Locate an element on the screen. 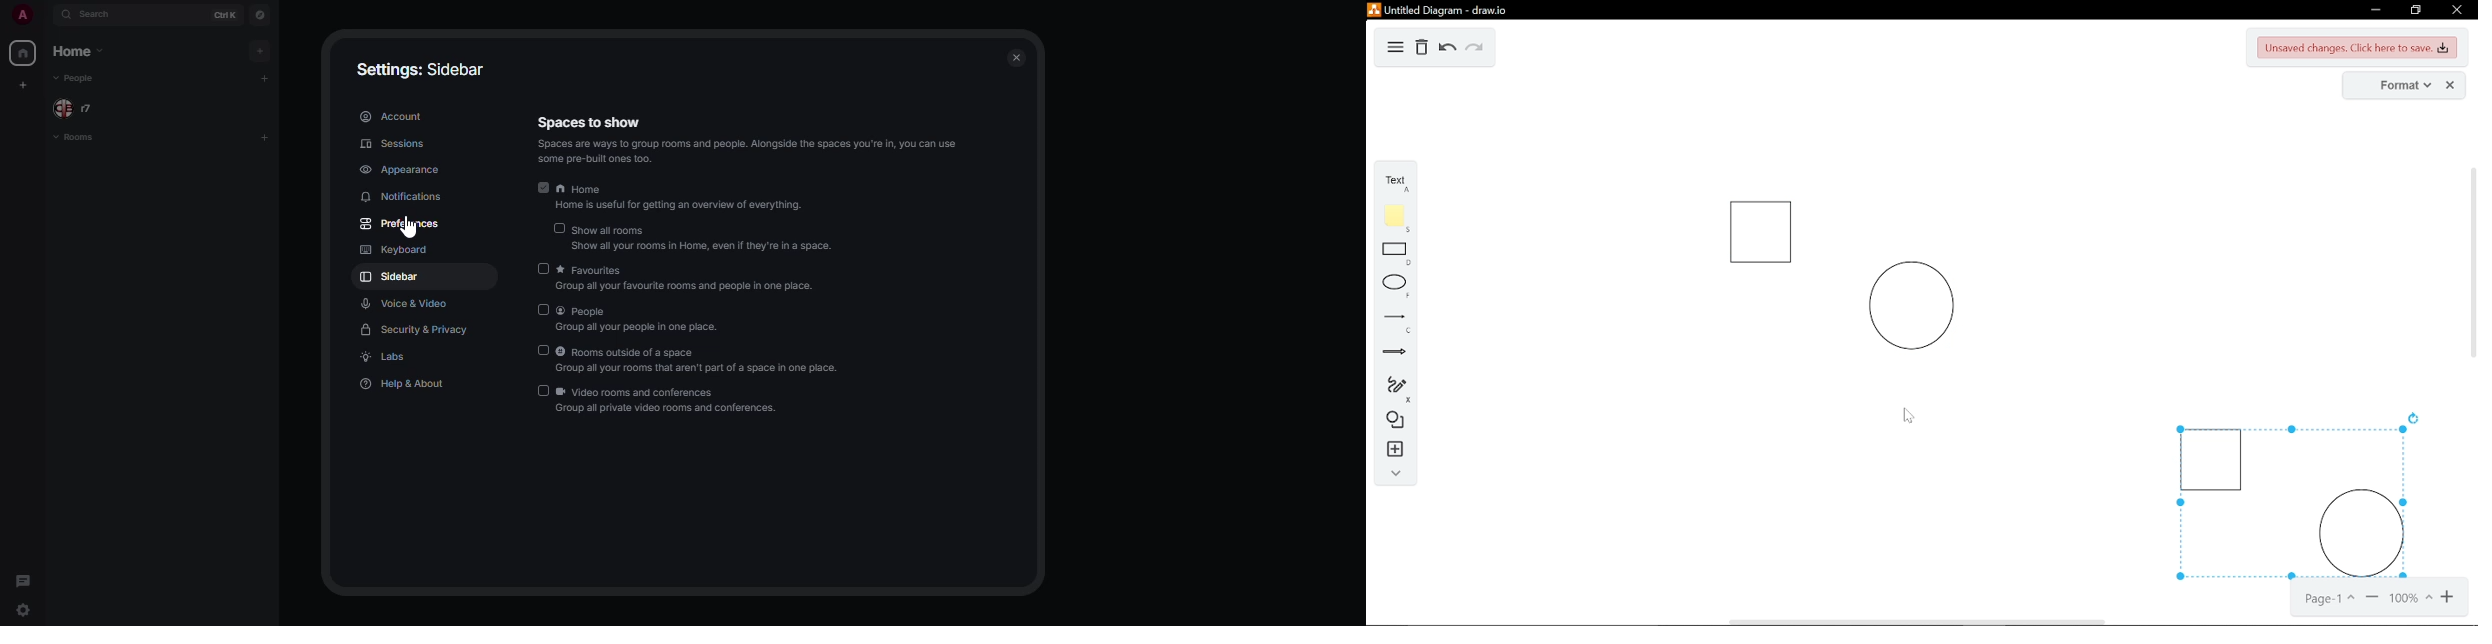 The width and height of the screenshot is (2492, 644). diagram is located at coordinates (1396, 48).